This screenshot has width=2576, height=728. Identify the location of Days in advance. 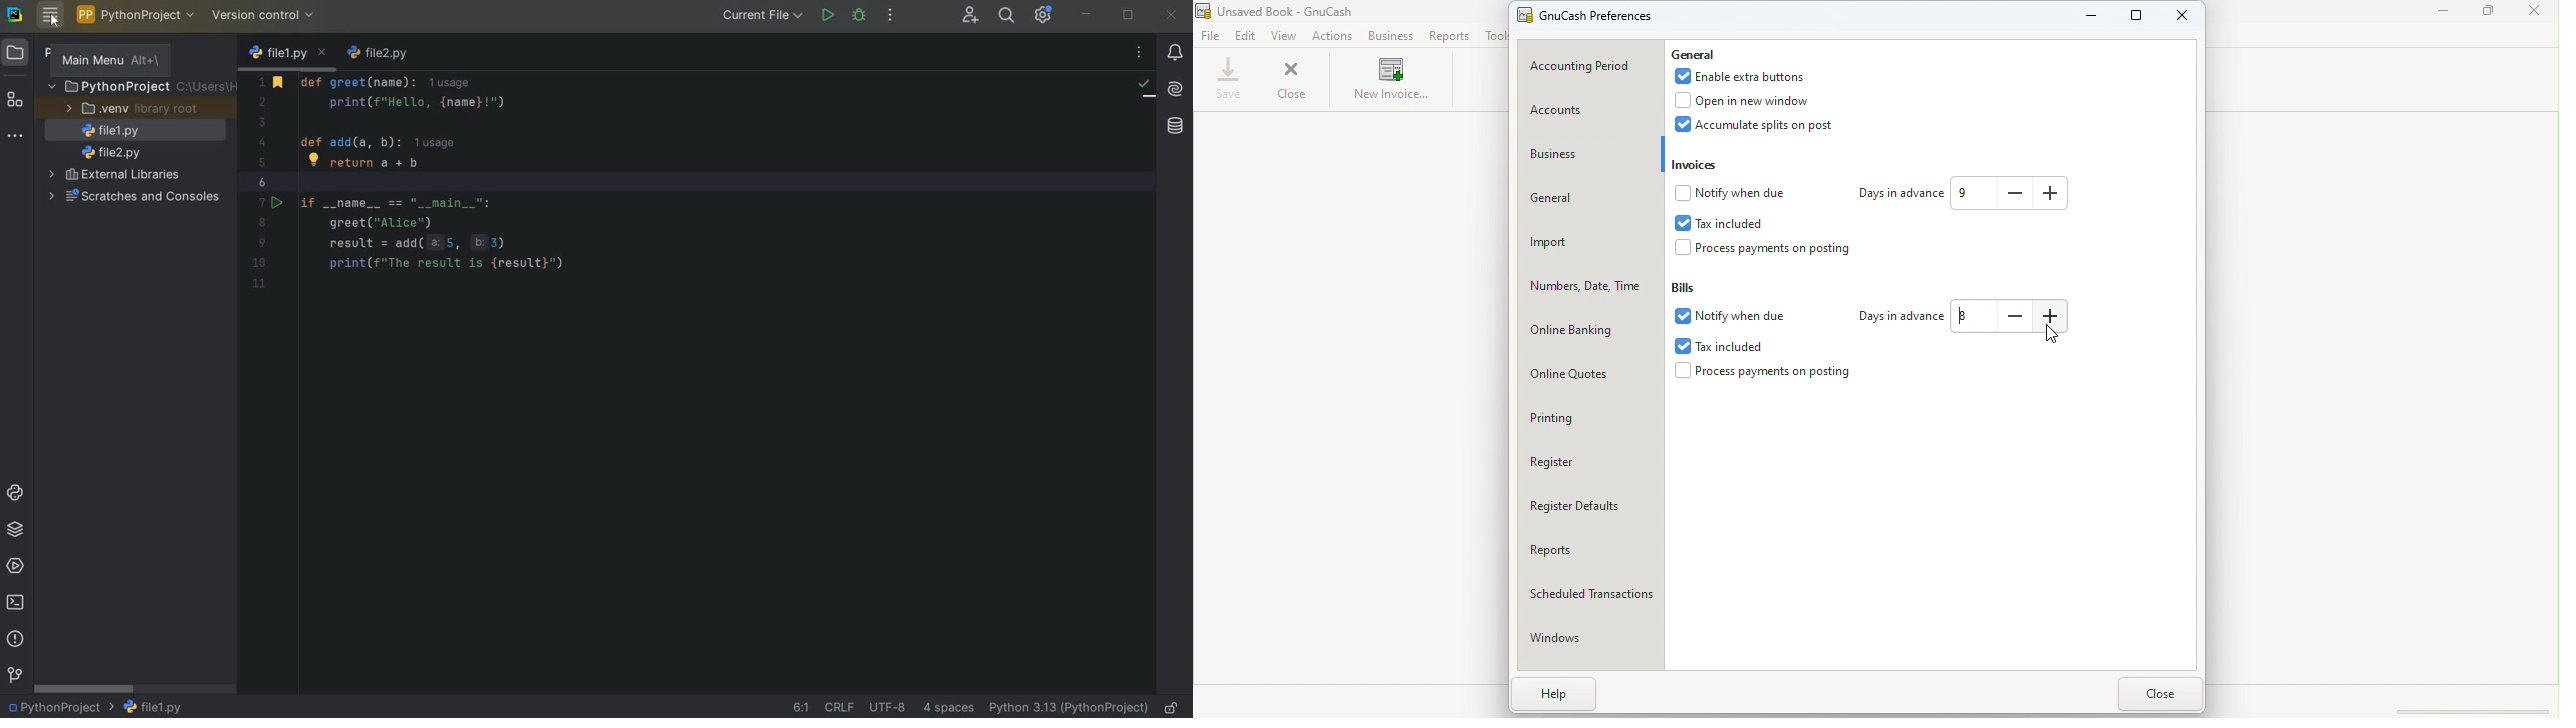
(1899, 195).